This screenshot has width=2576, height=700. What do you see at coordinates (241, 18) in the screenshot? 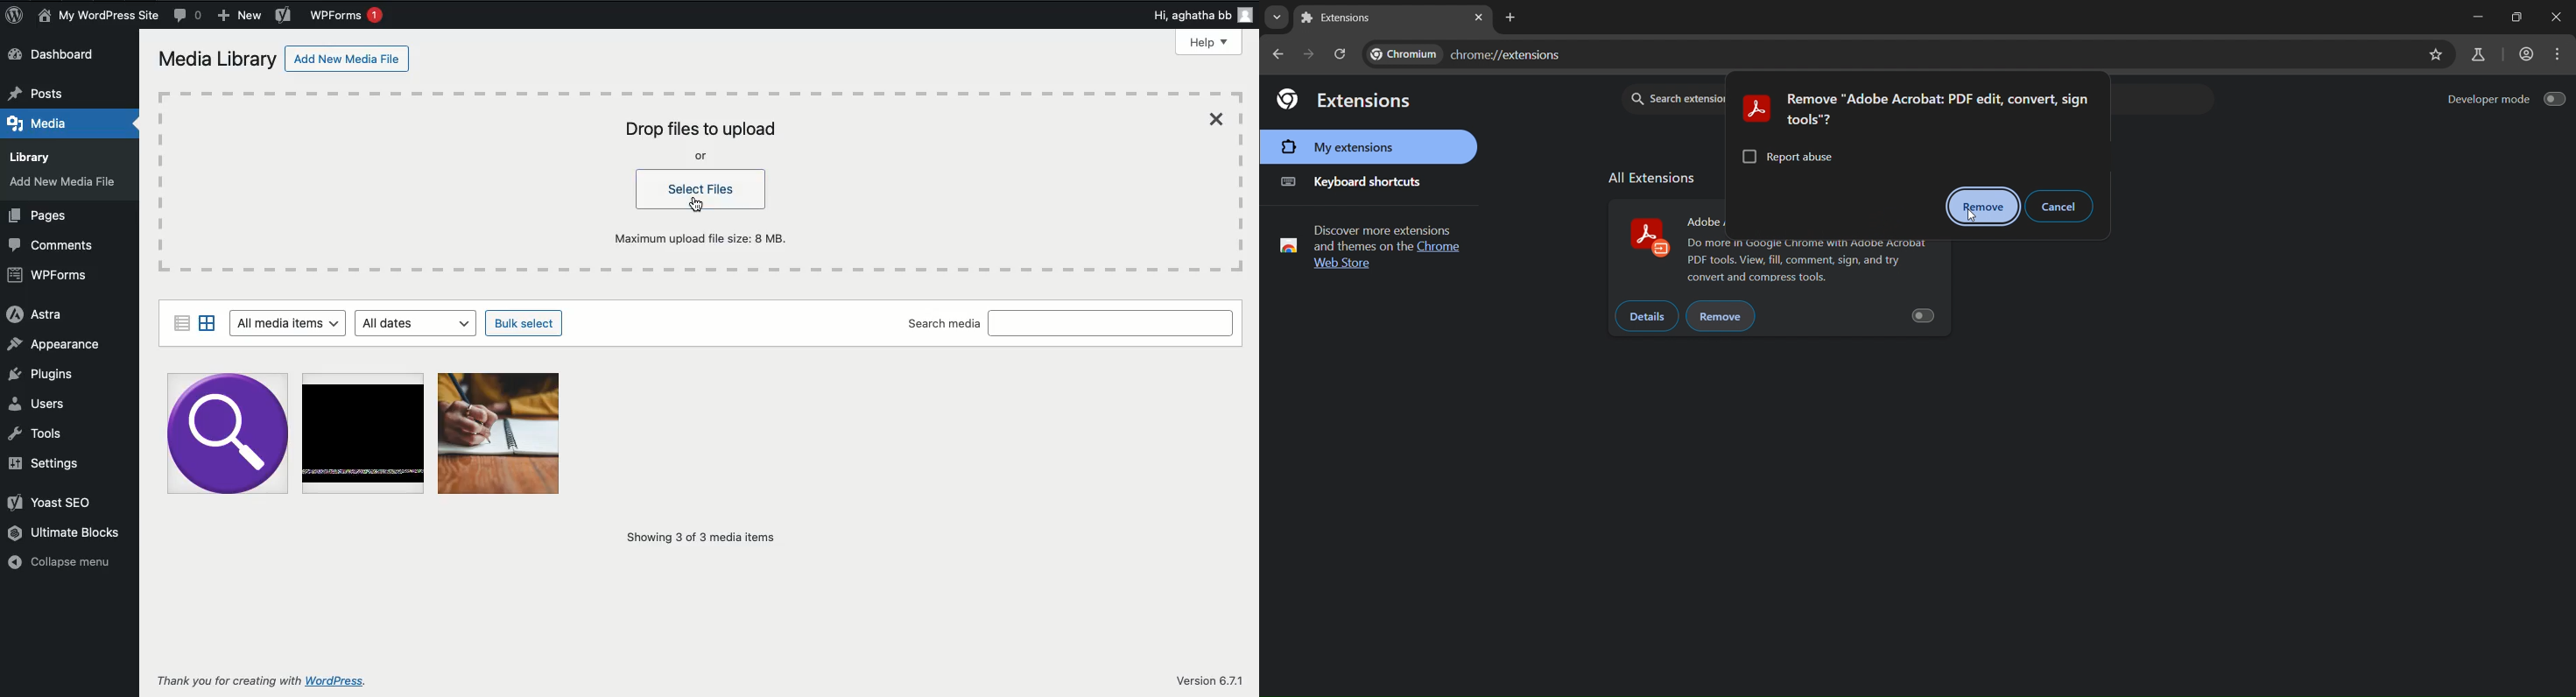
I see `New` at bounding box center [241, 18].